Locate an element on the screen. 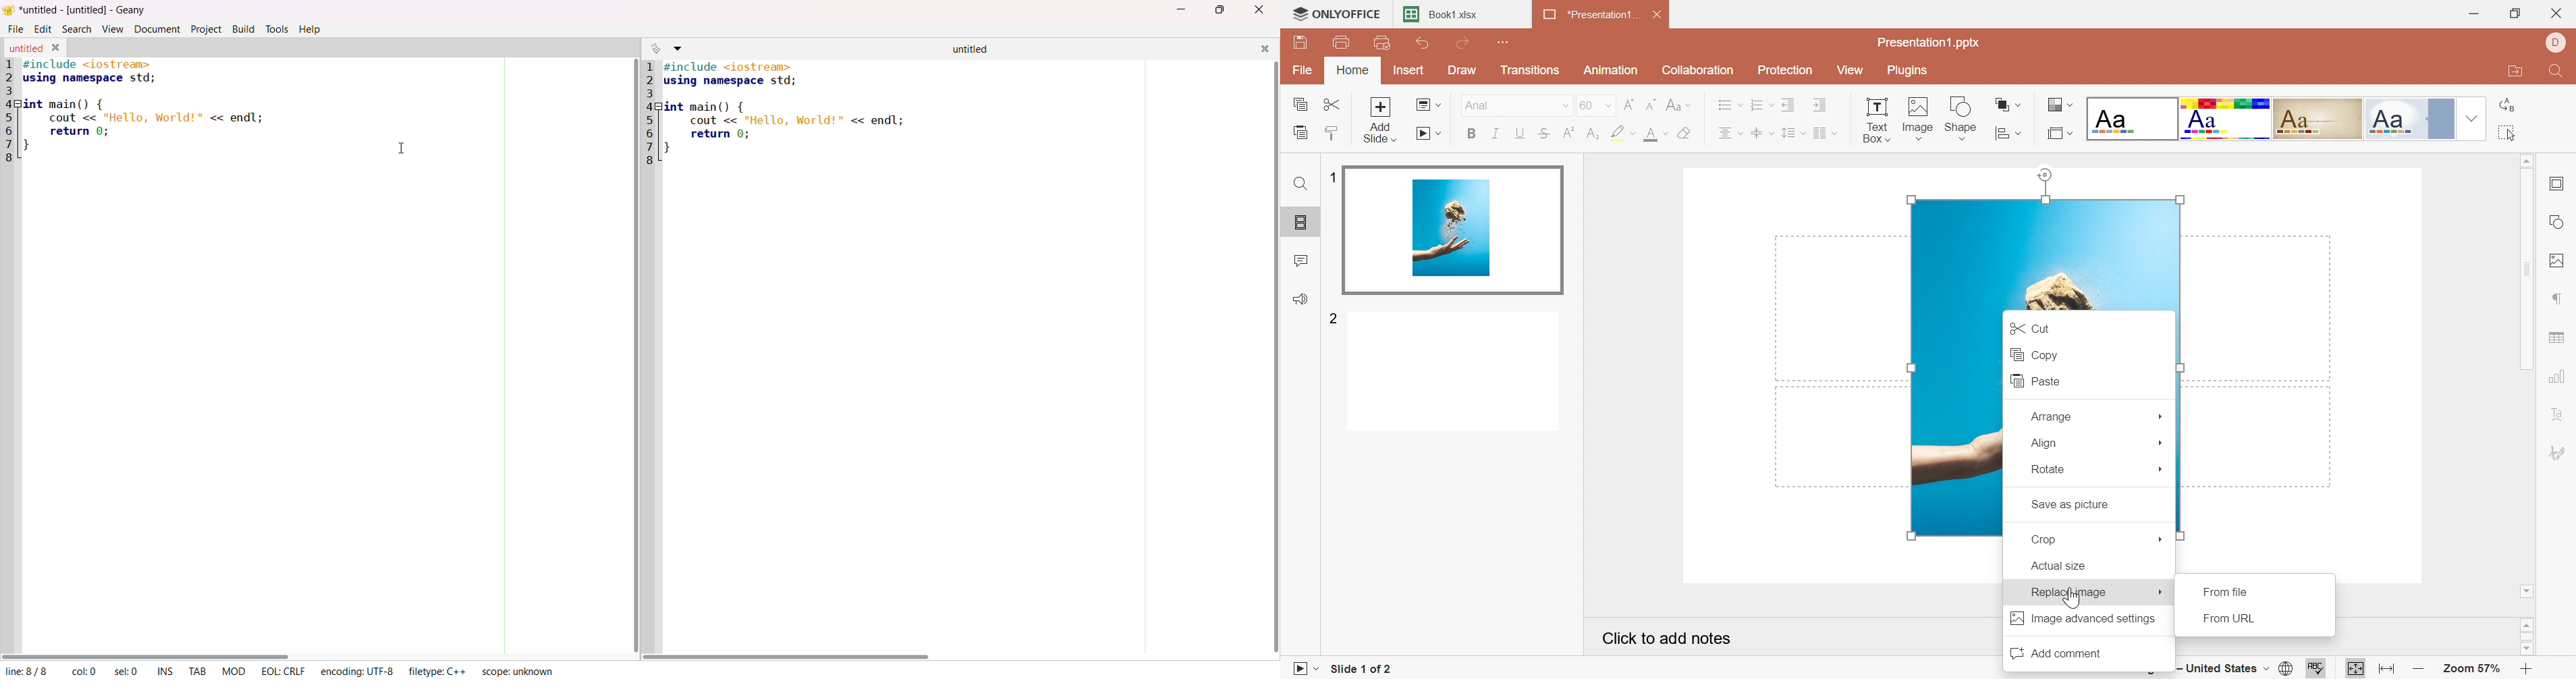 The height and width of the screenshot is (700, 2576). image settings is located at coordinates (2560, 261).